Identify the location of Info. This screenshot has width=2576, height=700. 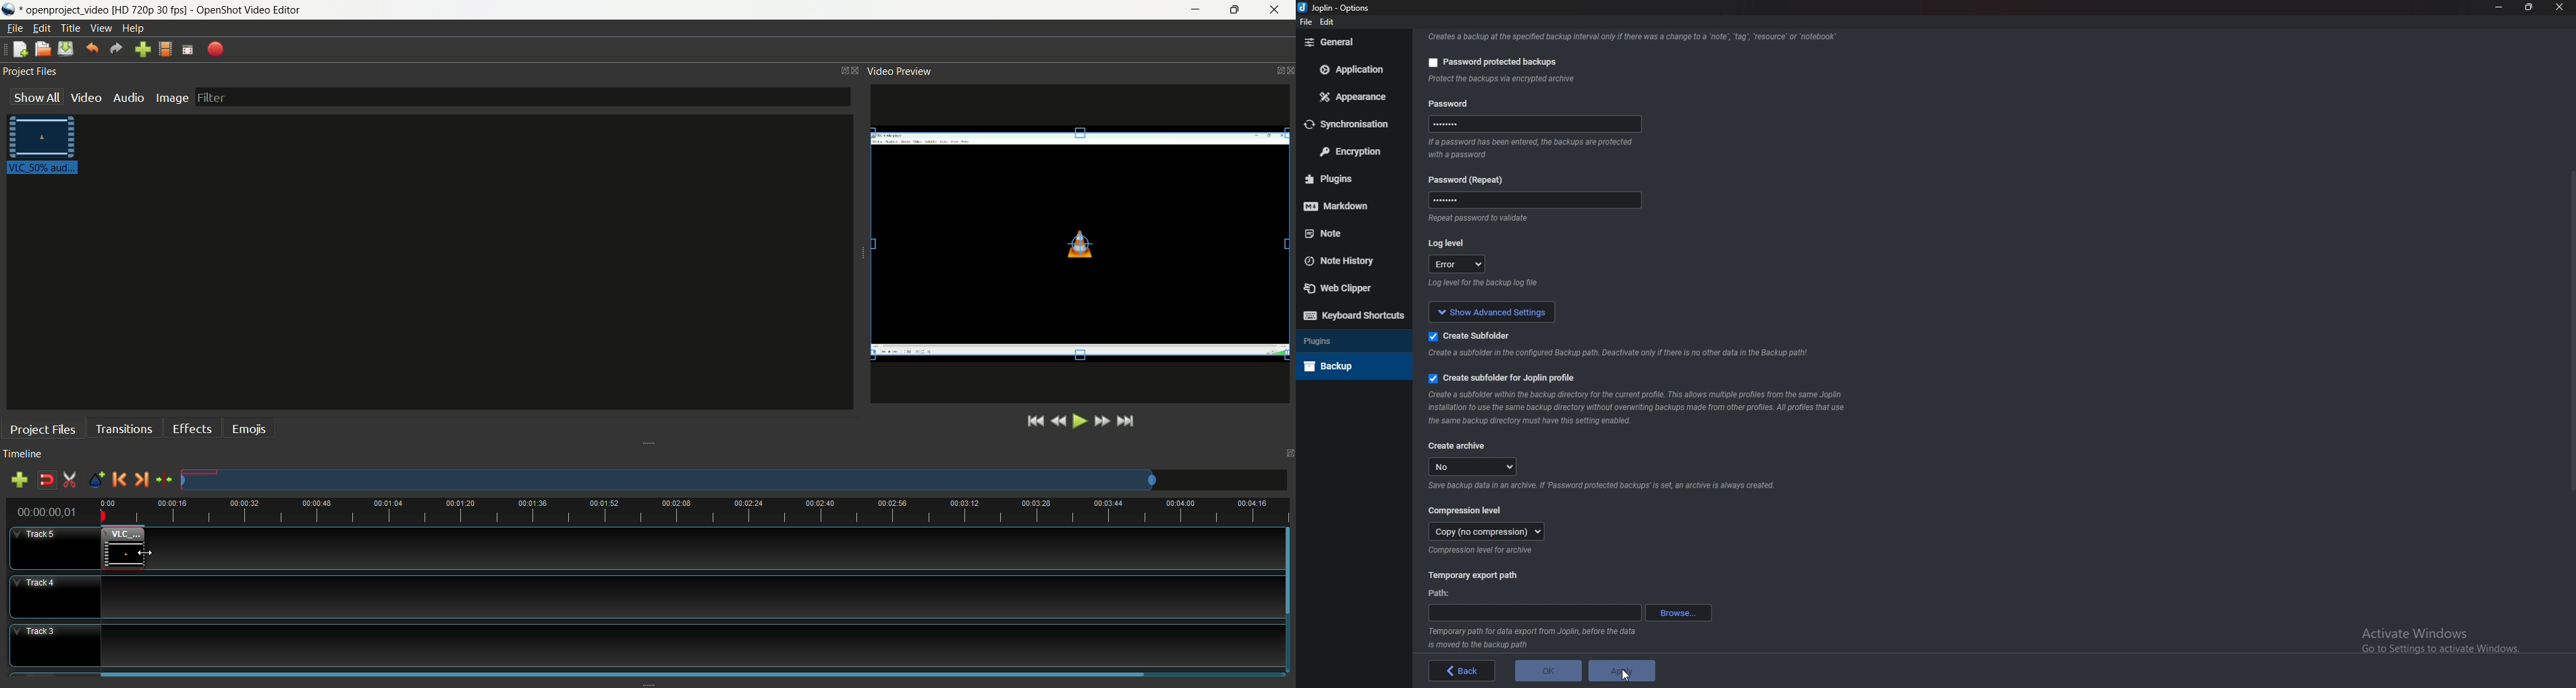
(1640, 407).